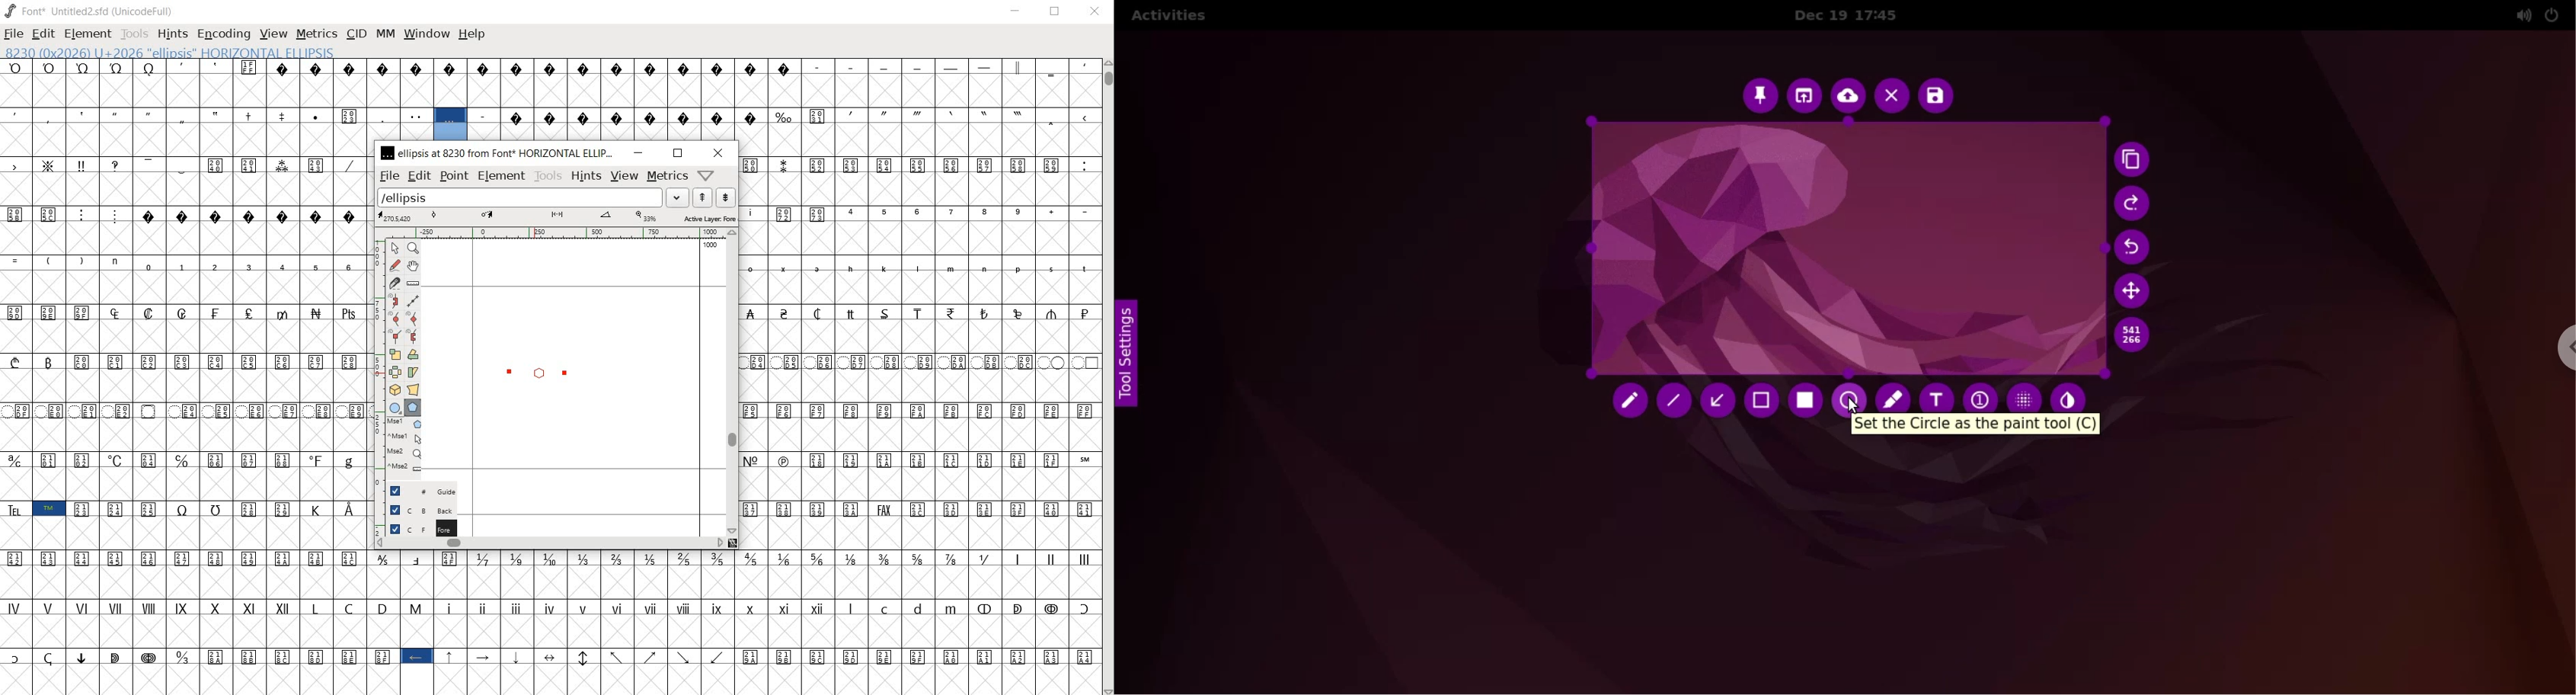 The height and width of the screenshot is (700, 2576). Describe the element at coordinates (918, 351) in the screenshot. I see `glyph characters` at that location.